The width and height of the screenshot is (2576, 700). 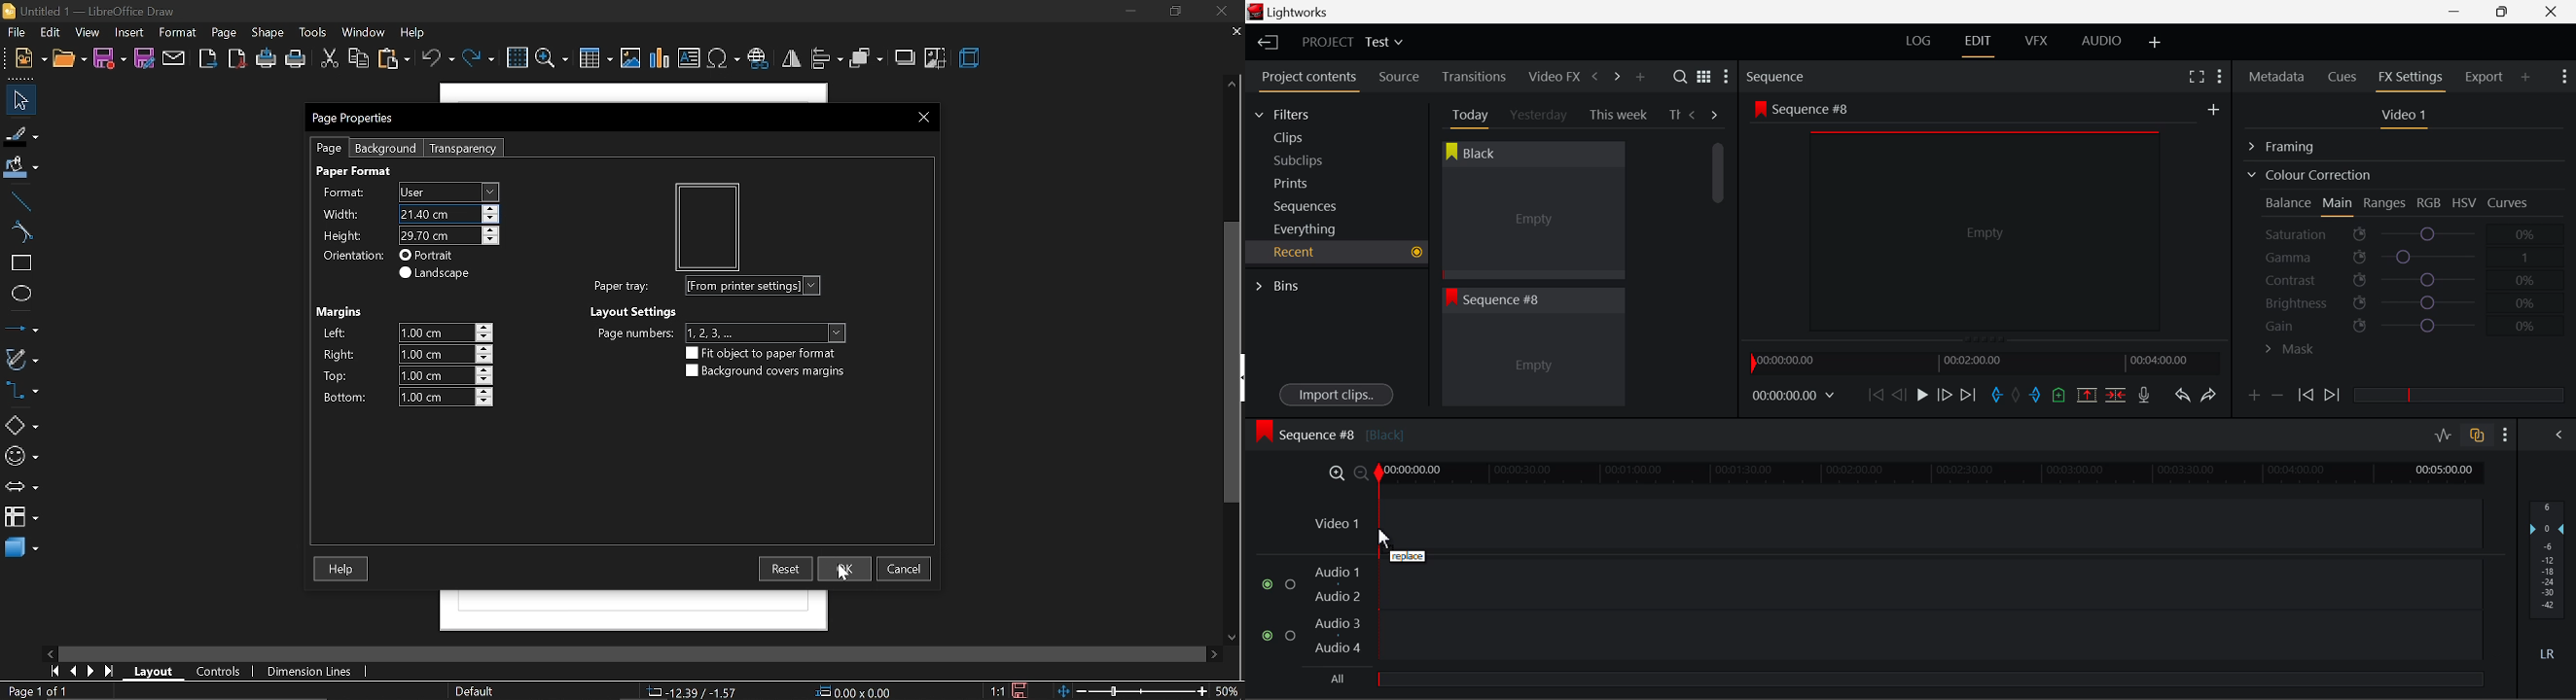 I want to click on layout, so click(x=156, y=671).